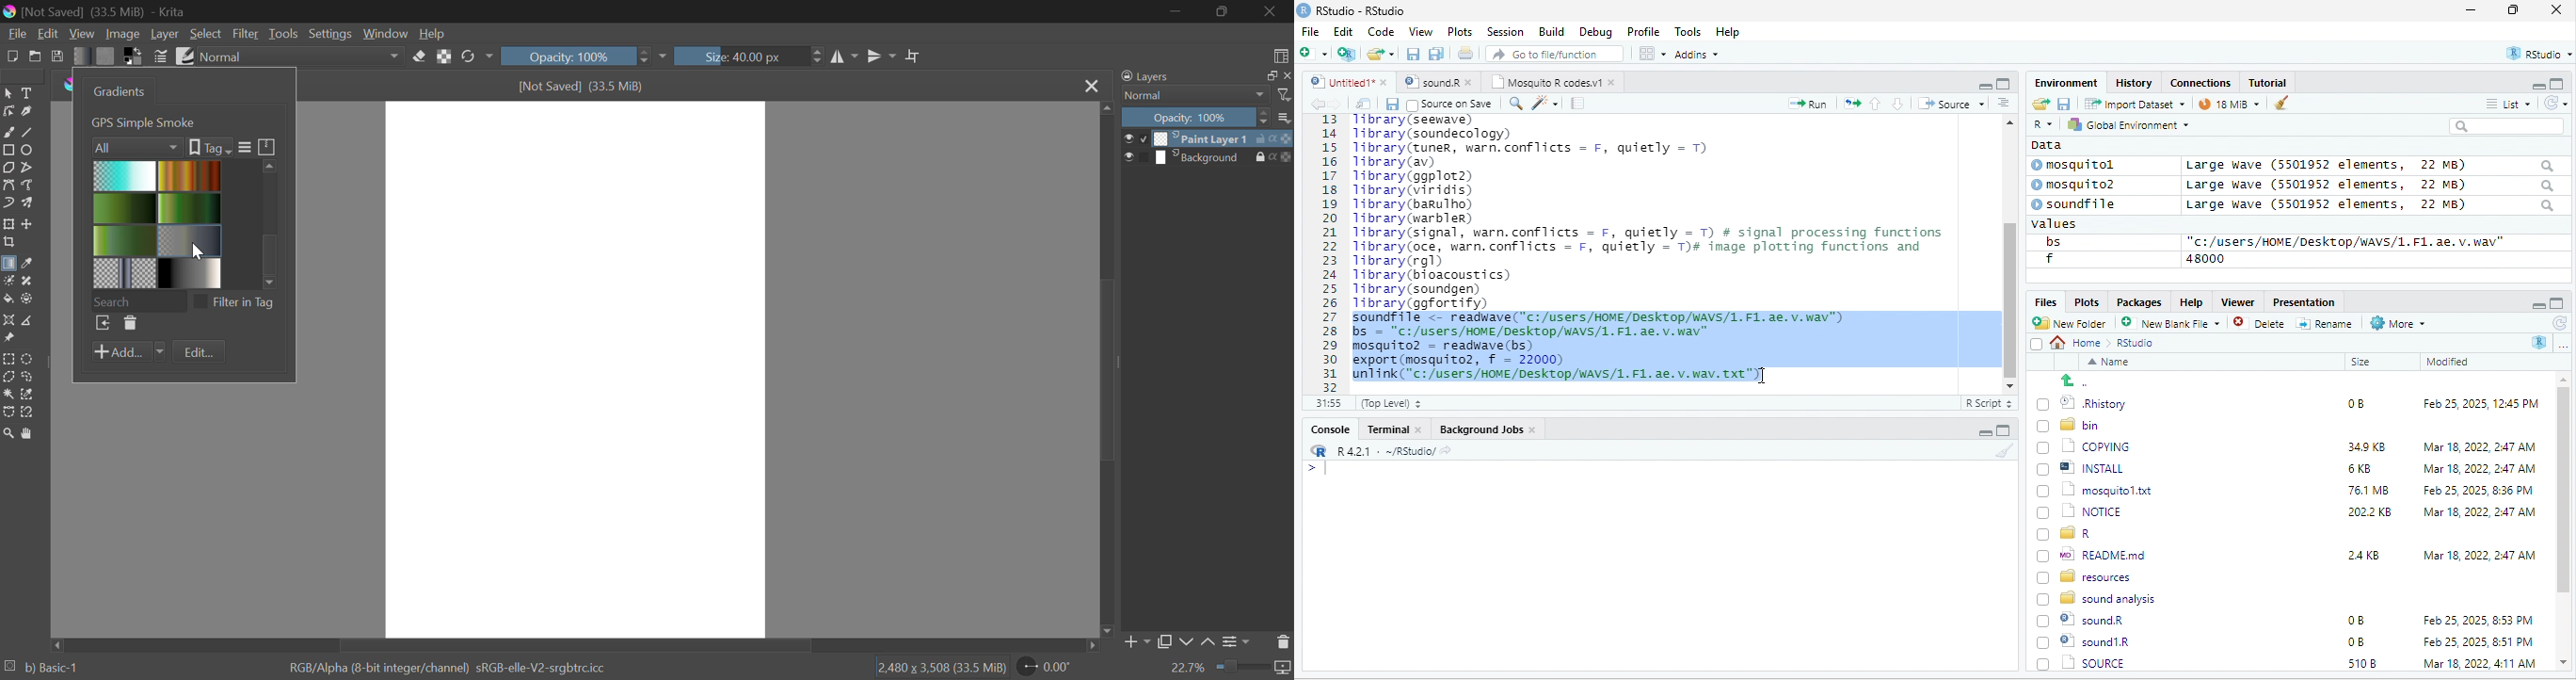 The height and width of the screenshot is (700, 2576). What do you see at coordinates (2479, 621) in the screenshot?
I see `Feb 25, 2025, 8:51 PM` at bounding box center [2479, 621].